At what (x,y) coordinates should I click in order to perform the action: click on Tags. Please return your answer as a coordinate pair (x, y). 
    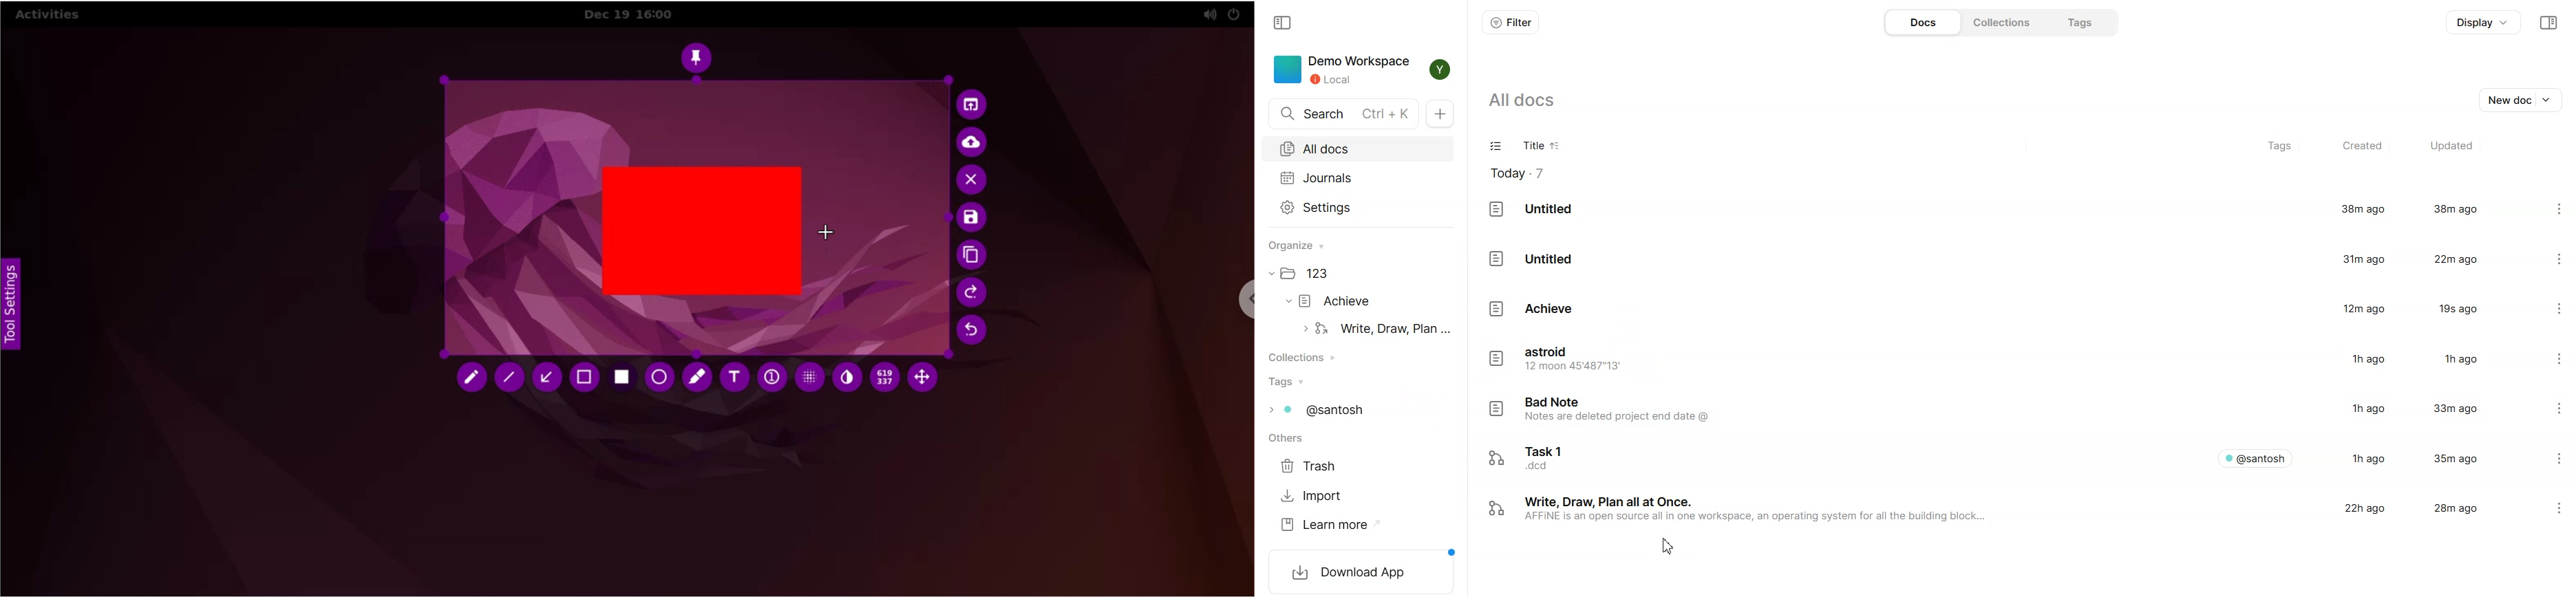
    Looking at the image, I should click on (2281, 147).